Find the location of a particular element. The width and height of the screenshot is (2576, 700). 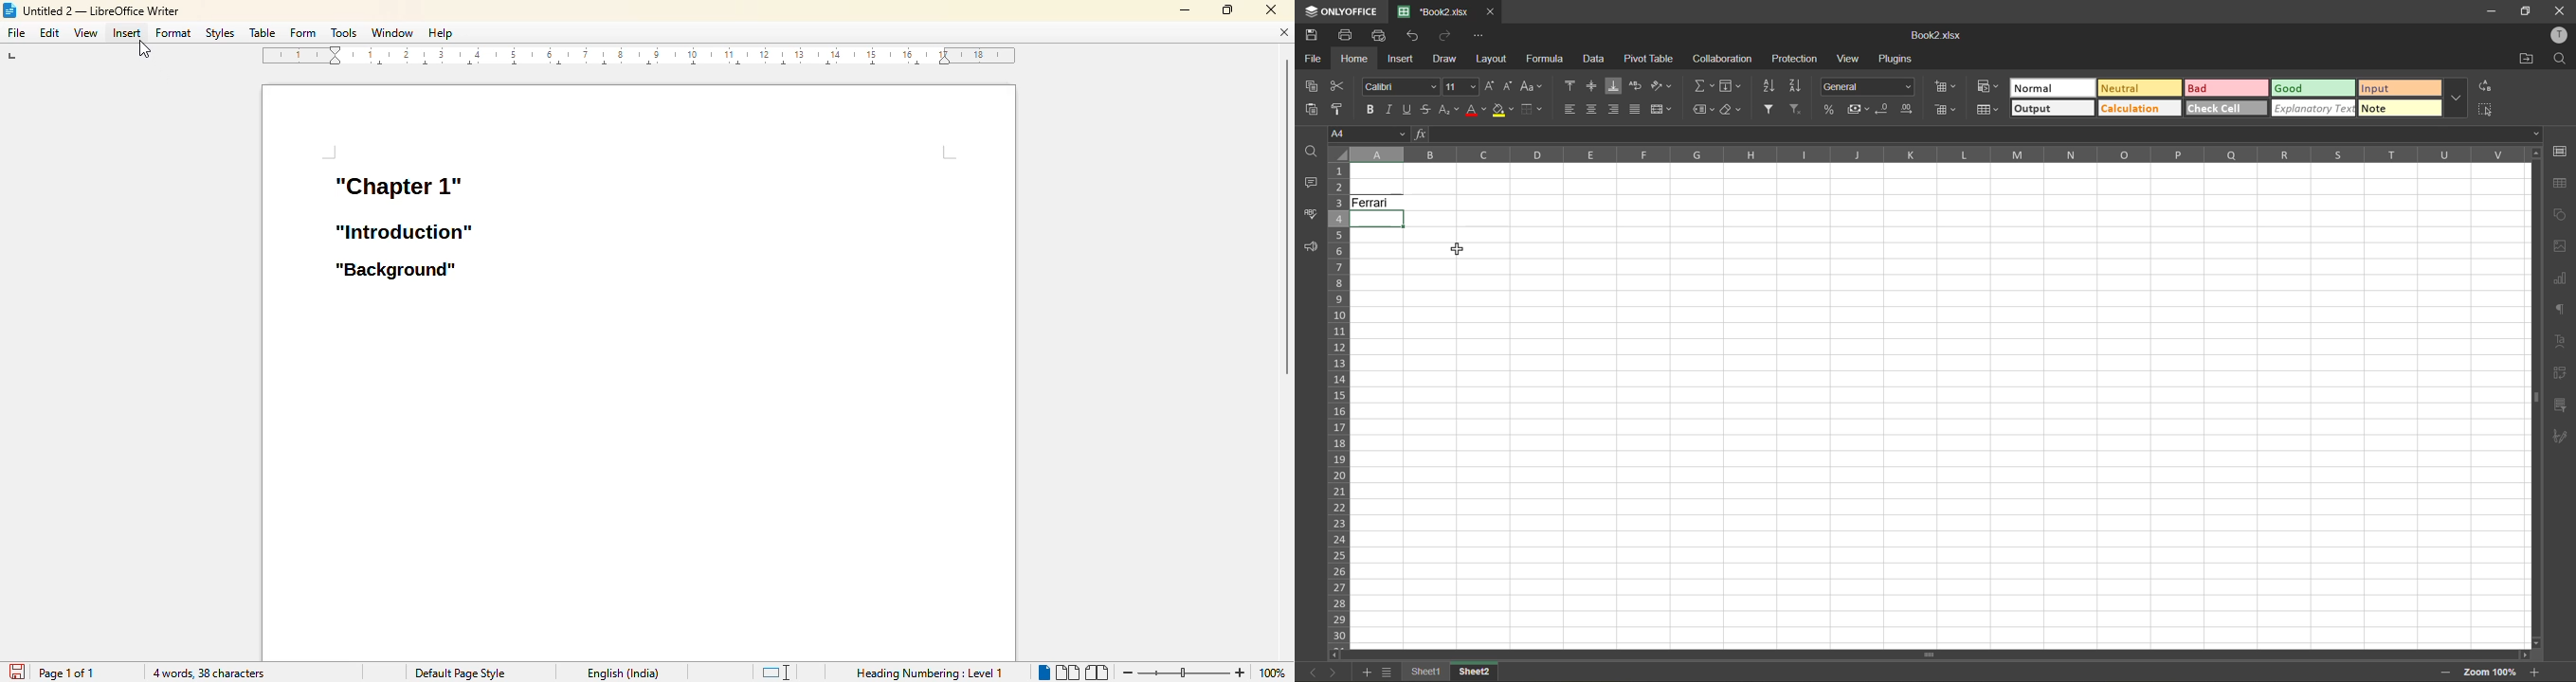

strikethrough is located at coordinates (1427, 109).